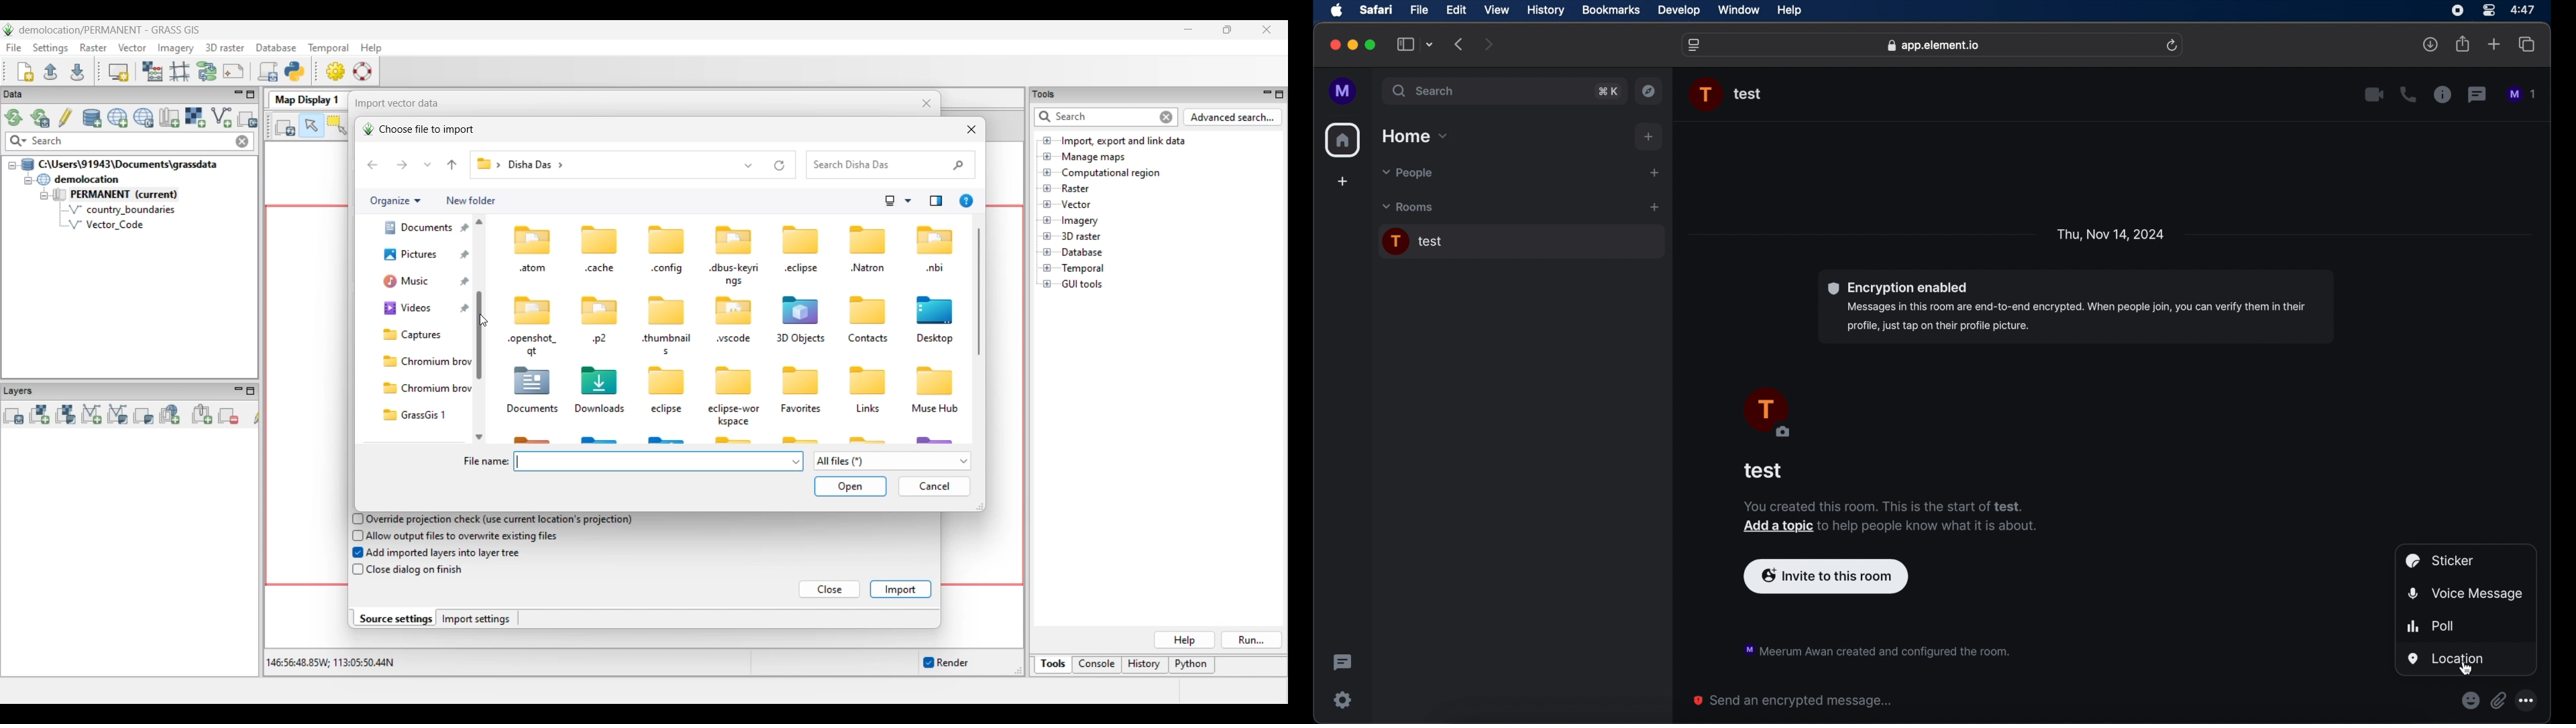 The image size is (2576, 728). I want to click on send an encrypted message..., so click(1794, 701).